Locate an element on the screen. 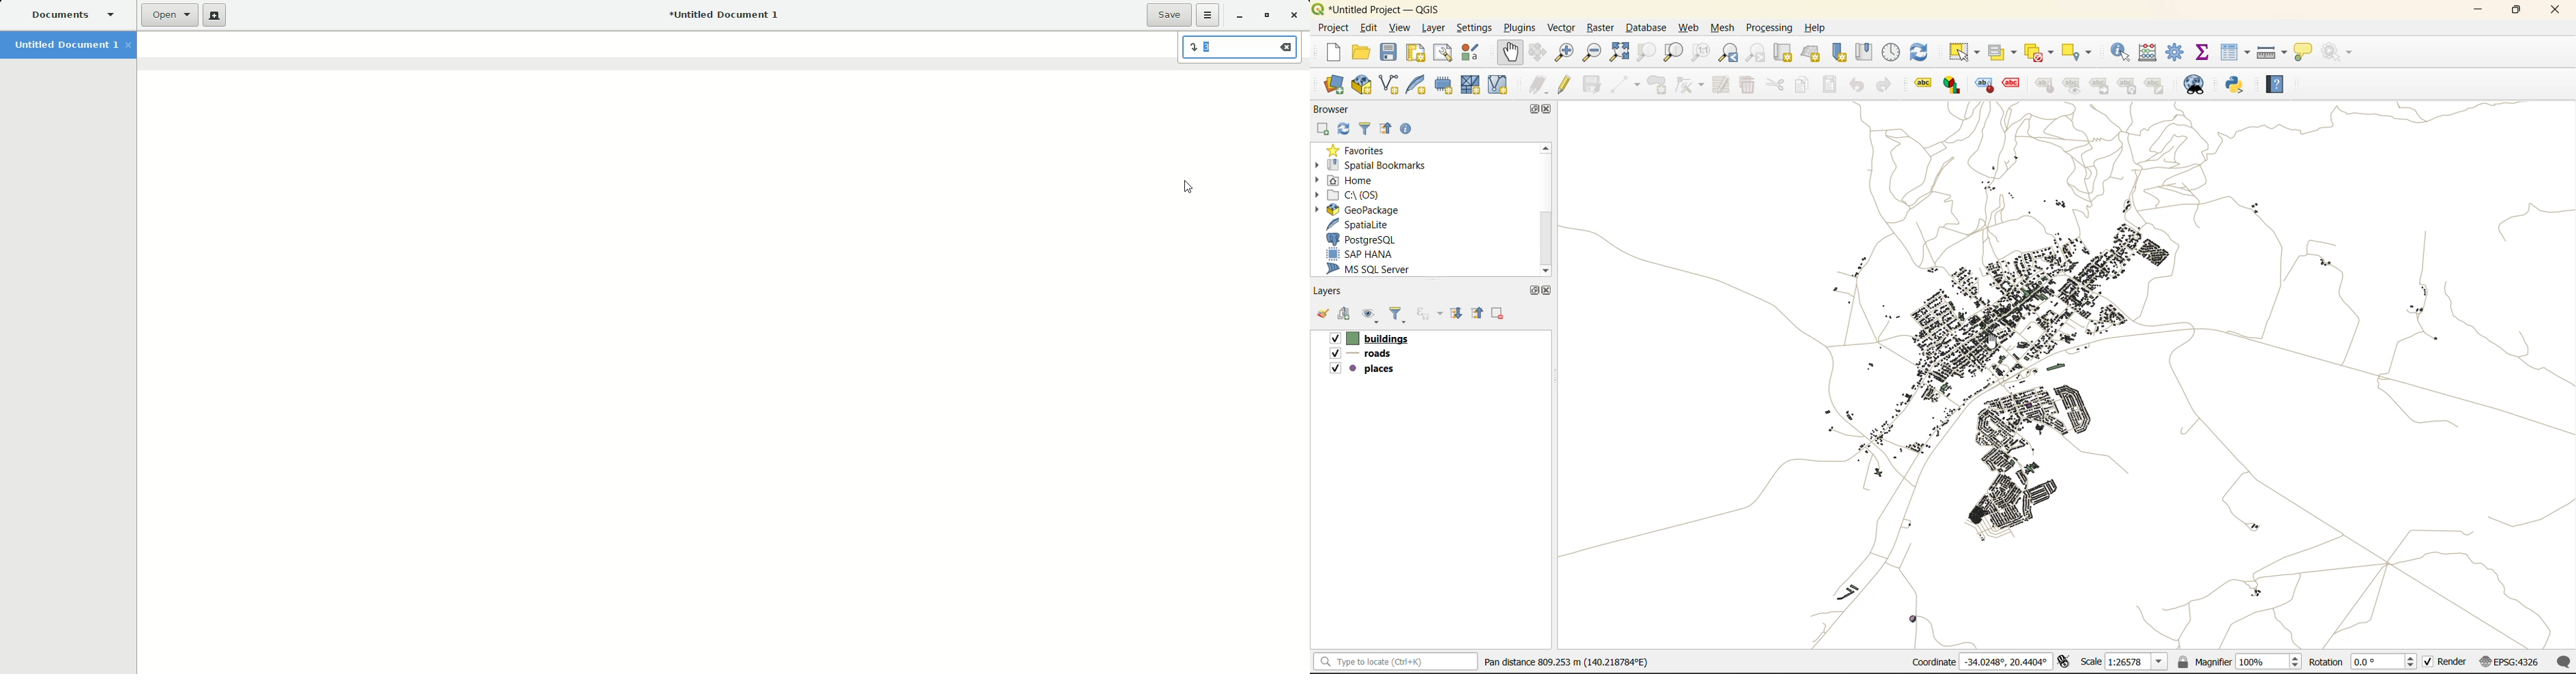  Label tool is located at coordinates (1923, 86).